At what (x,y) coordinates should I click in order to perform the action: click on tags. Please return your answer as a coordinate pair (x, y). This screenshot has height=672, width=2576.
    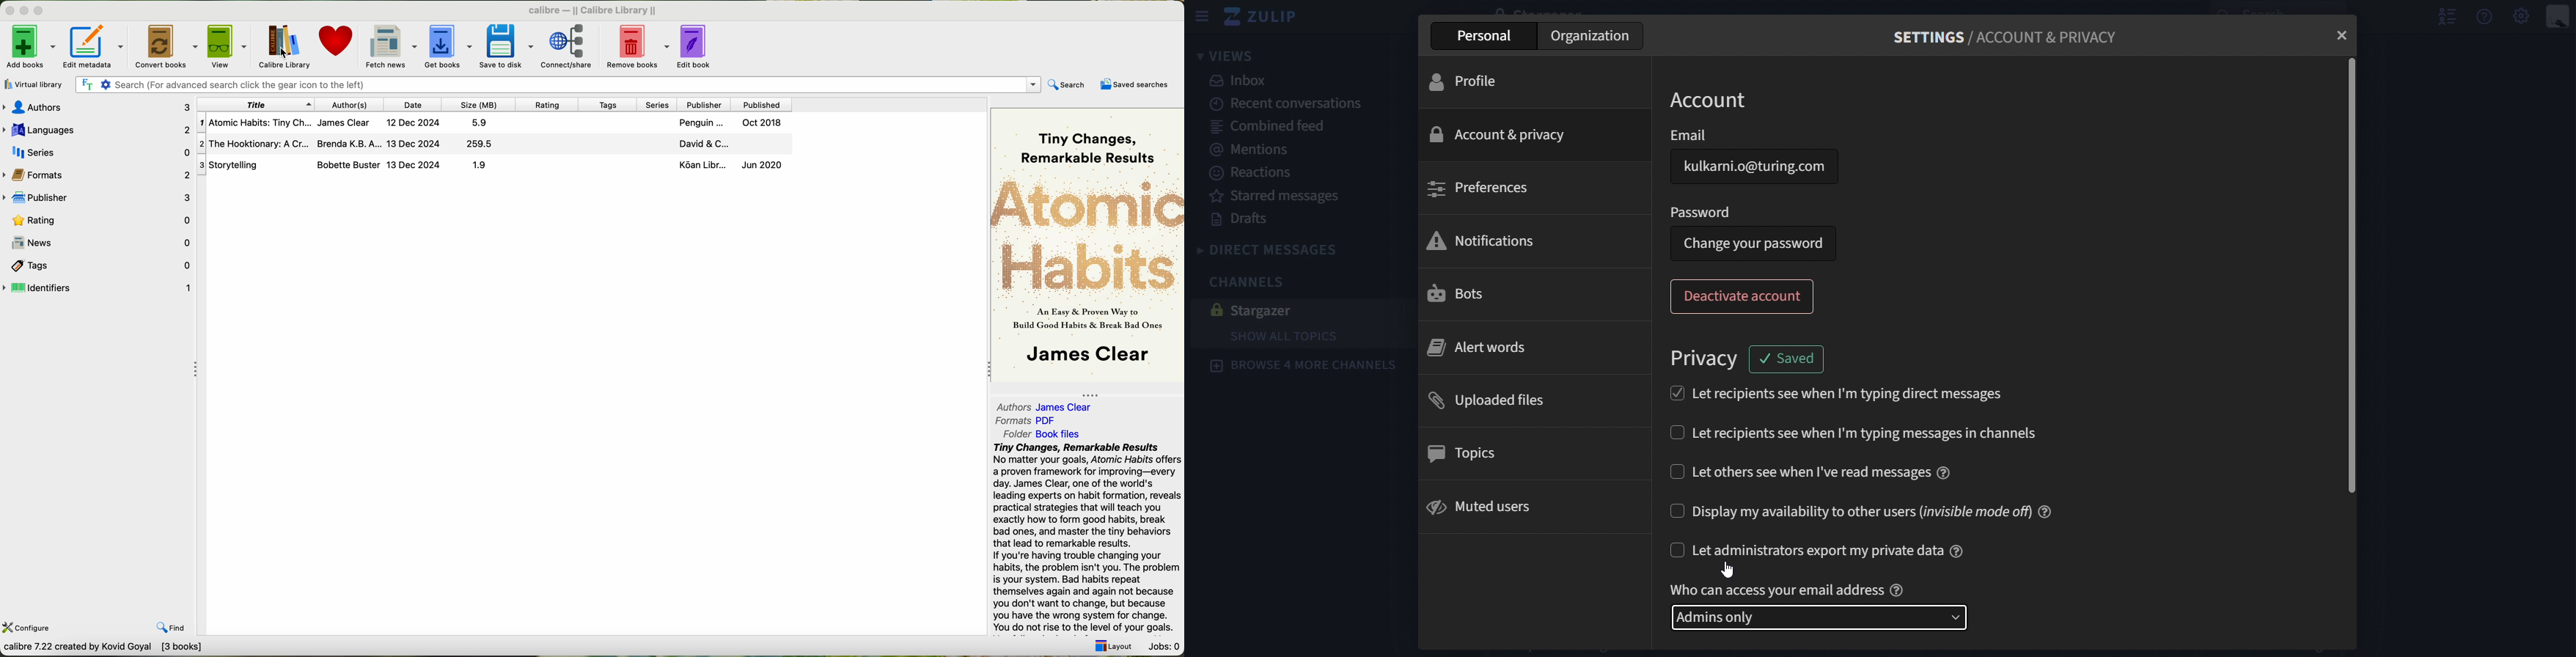
    Looking at the image, I should click on (611, 105).